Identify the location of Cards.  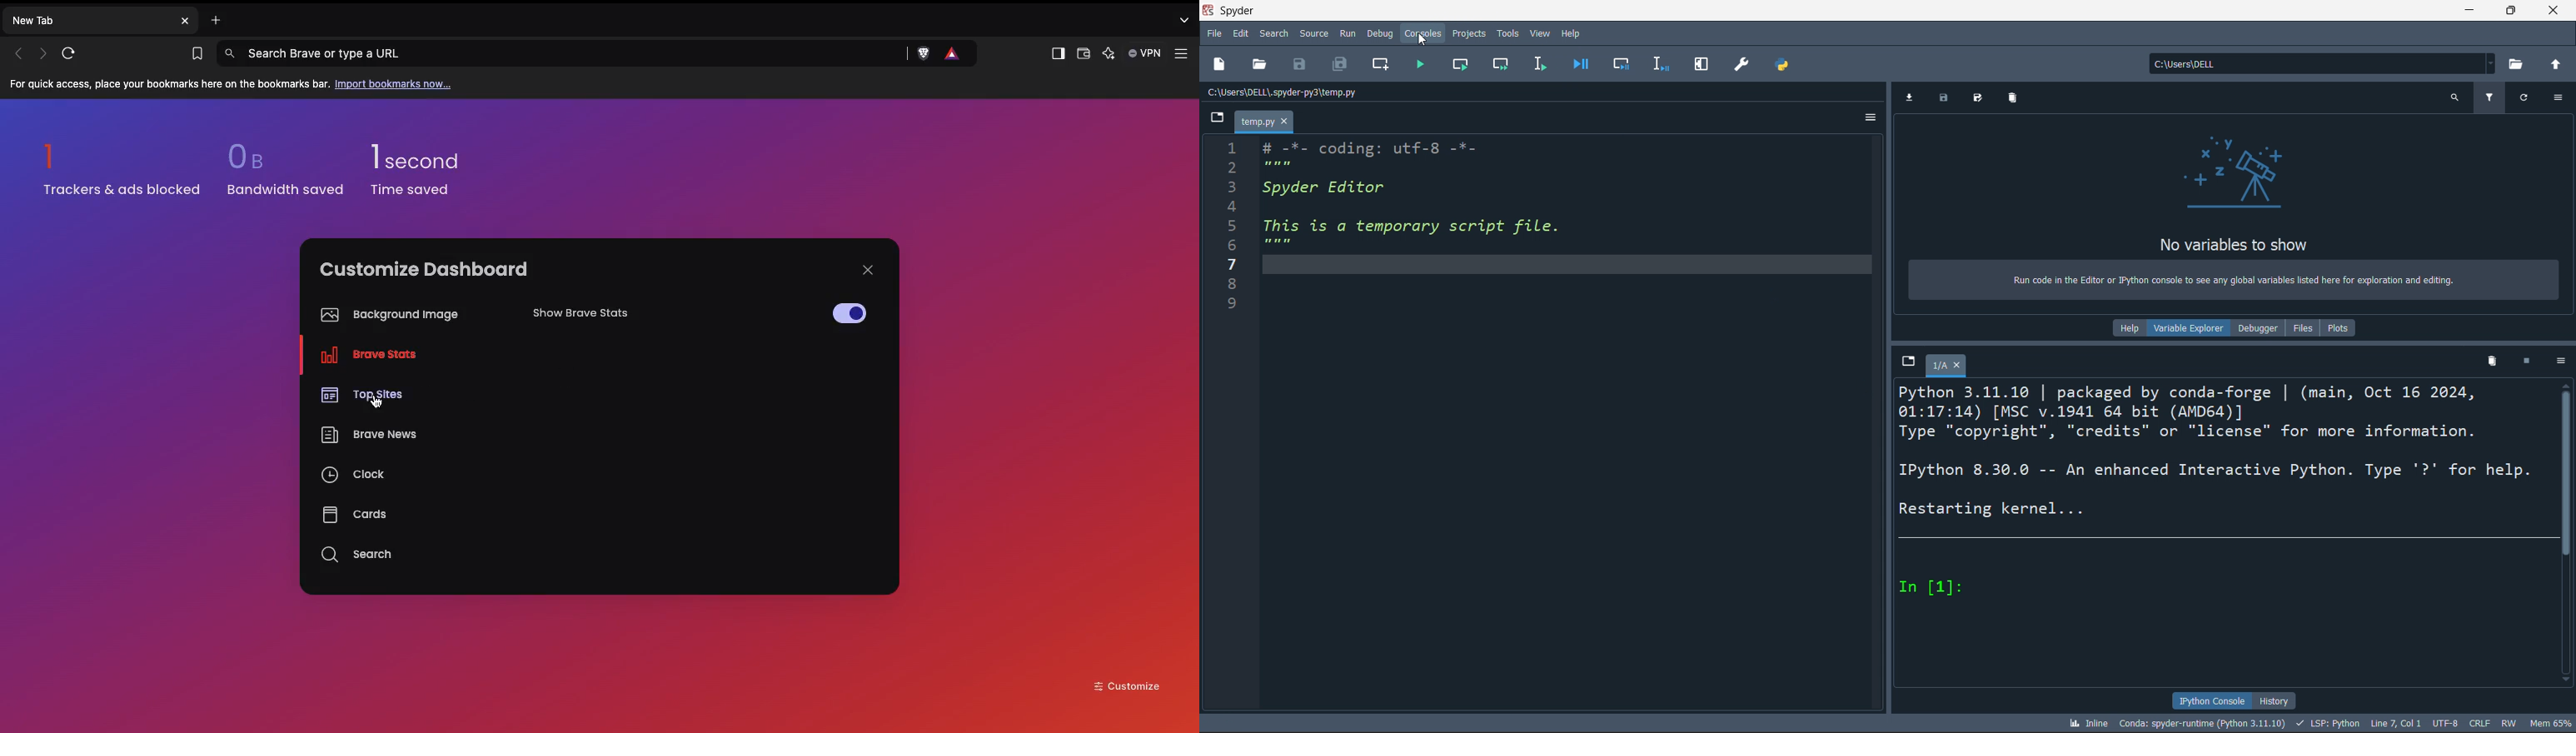
(354, 514).